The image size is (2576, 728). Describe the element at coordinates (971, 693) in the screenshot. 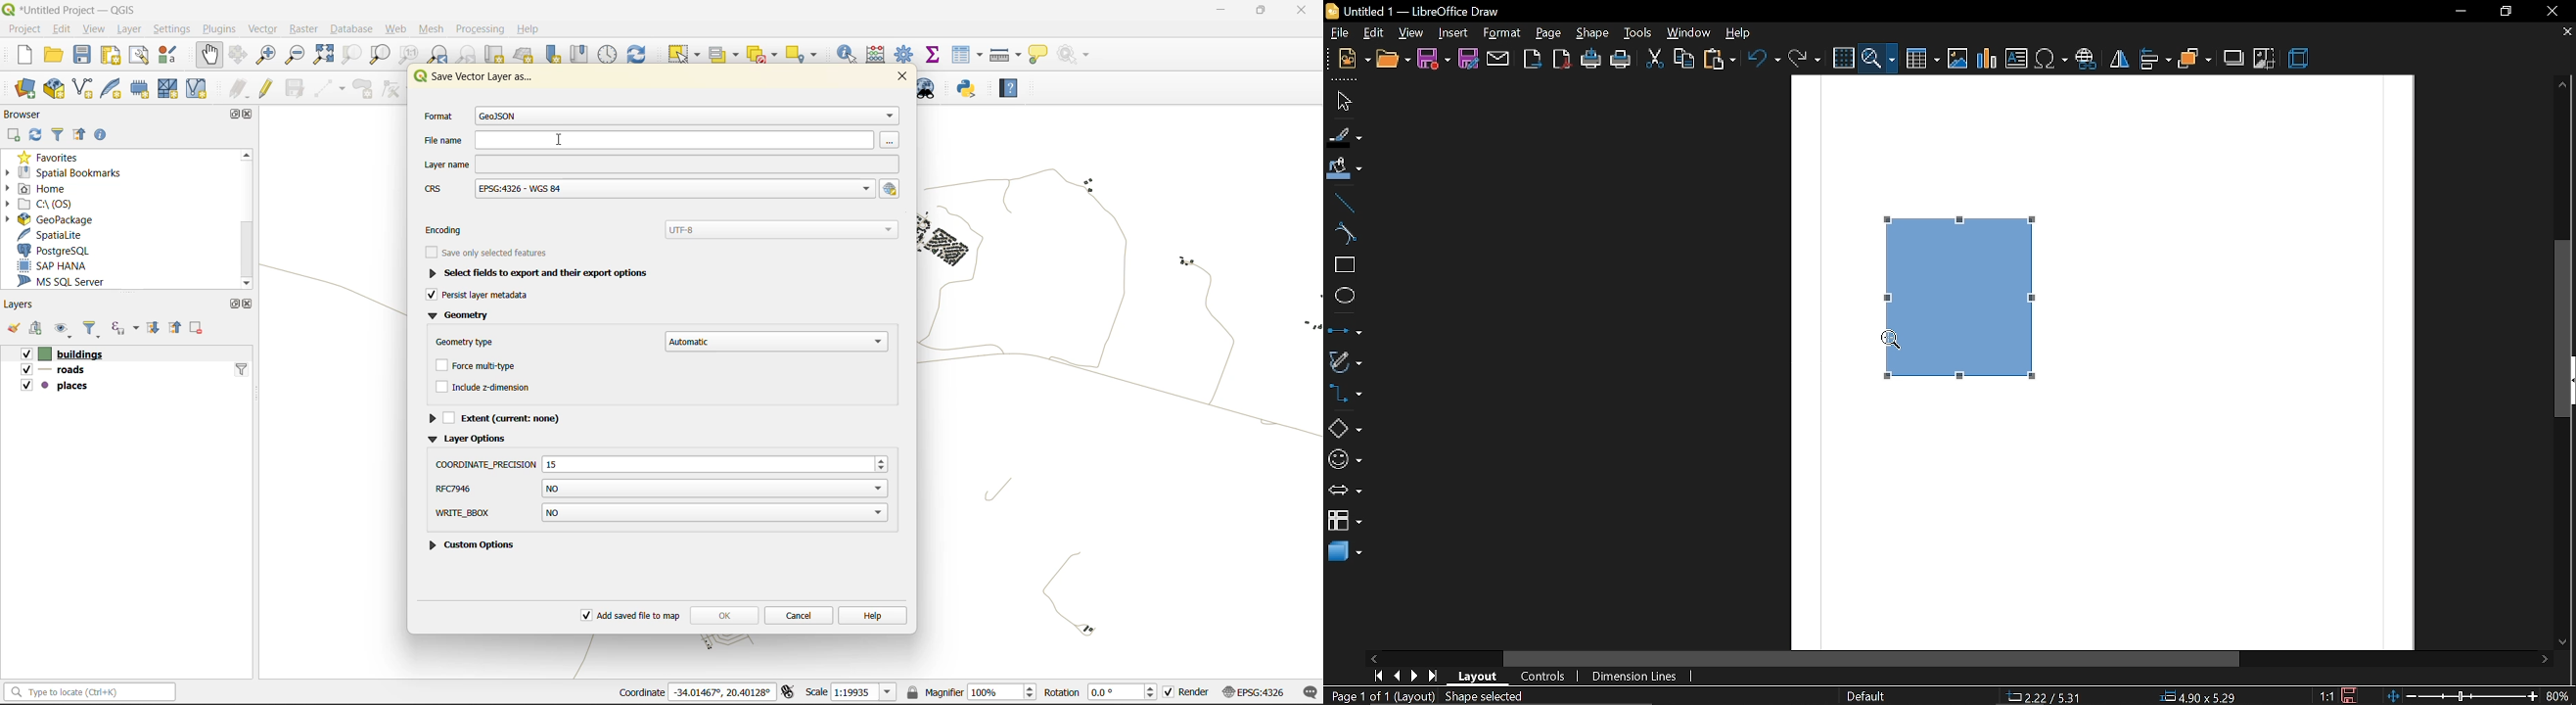

I see `magnifier` at that location.